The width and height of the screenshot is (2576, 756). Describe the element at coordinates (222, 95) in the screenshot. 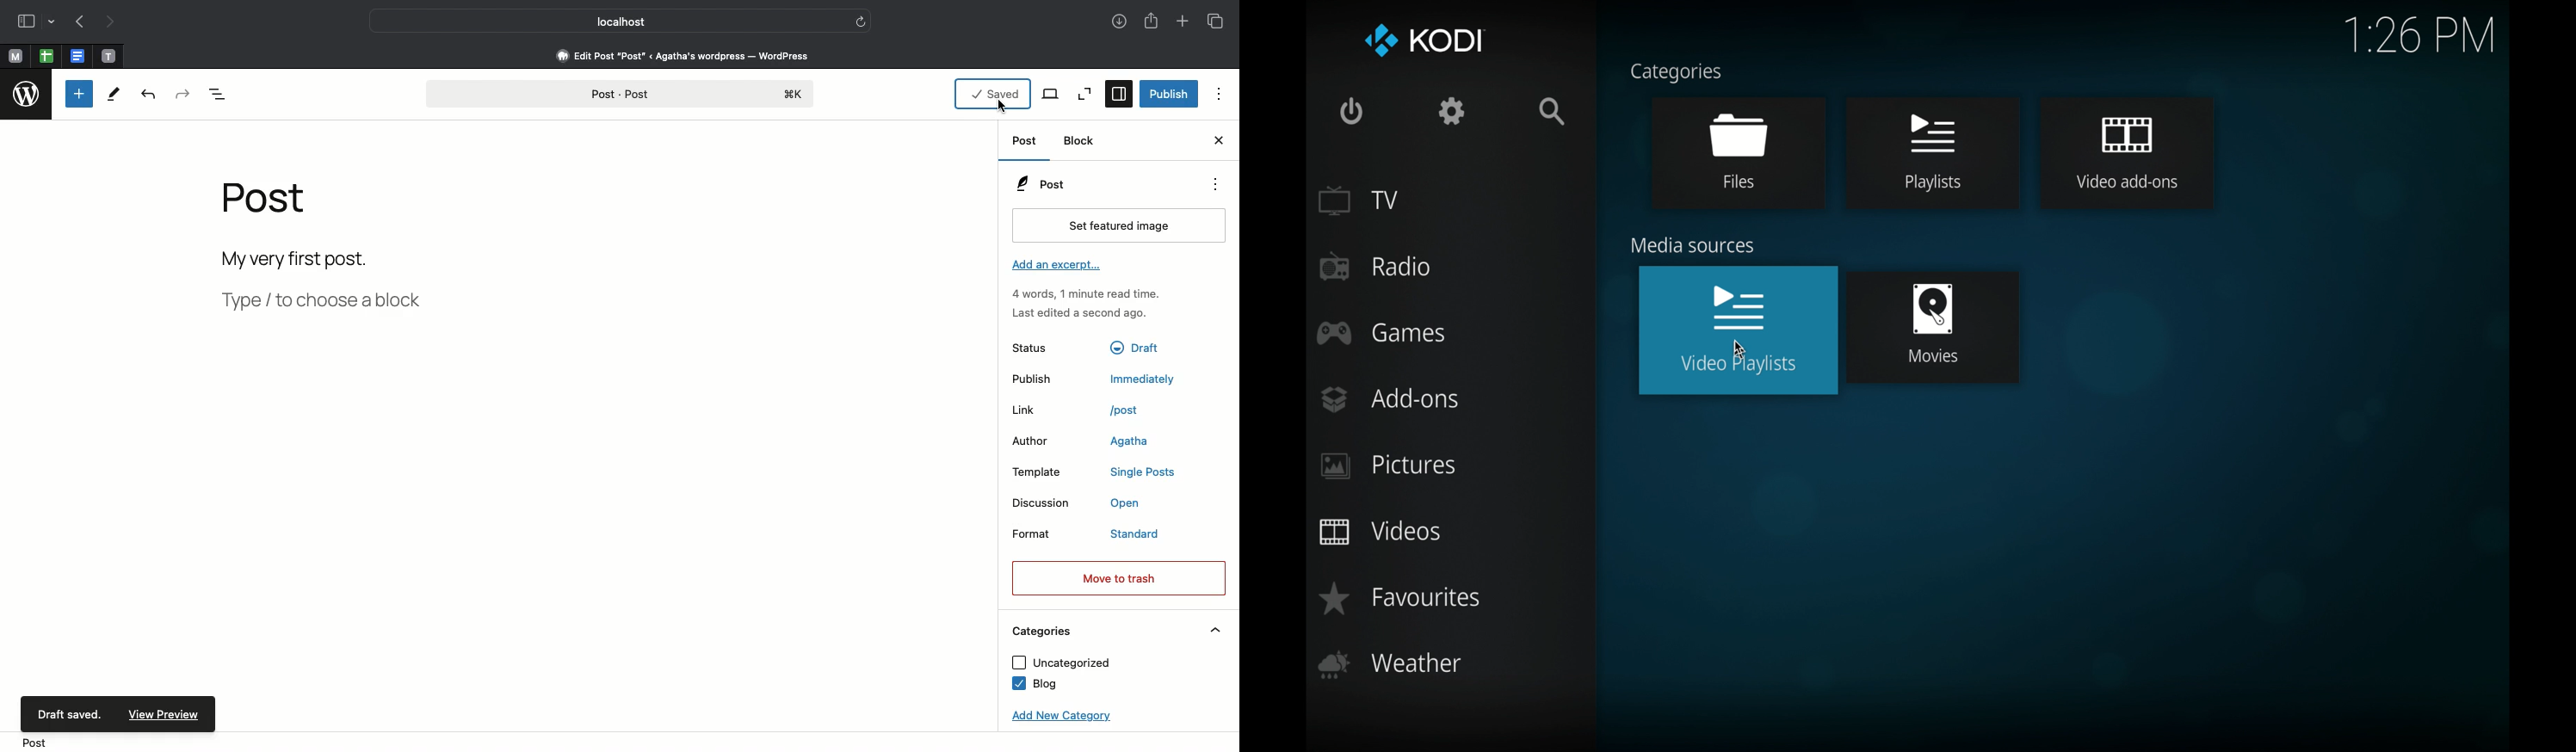

I see `Document overview` at that location.